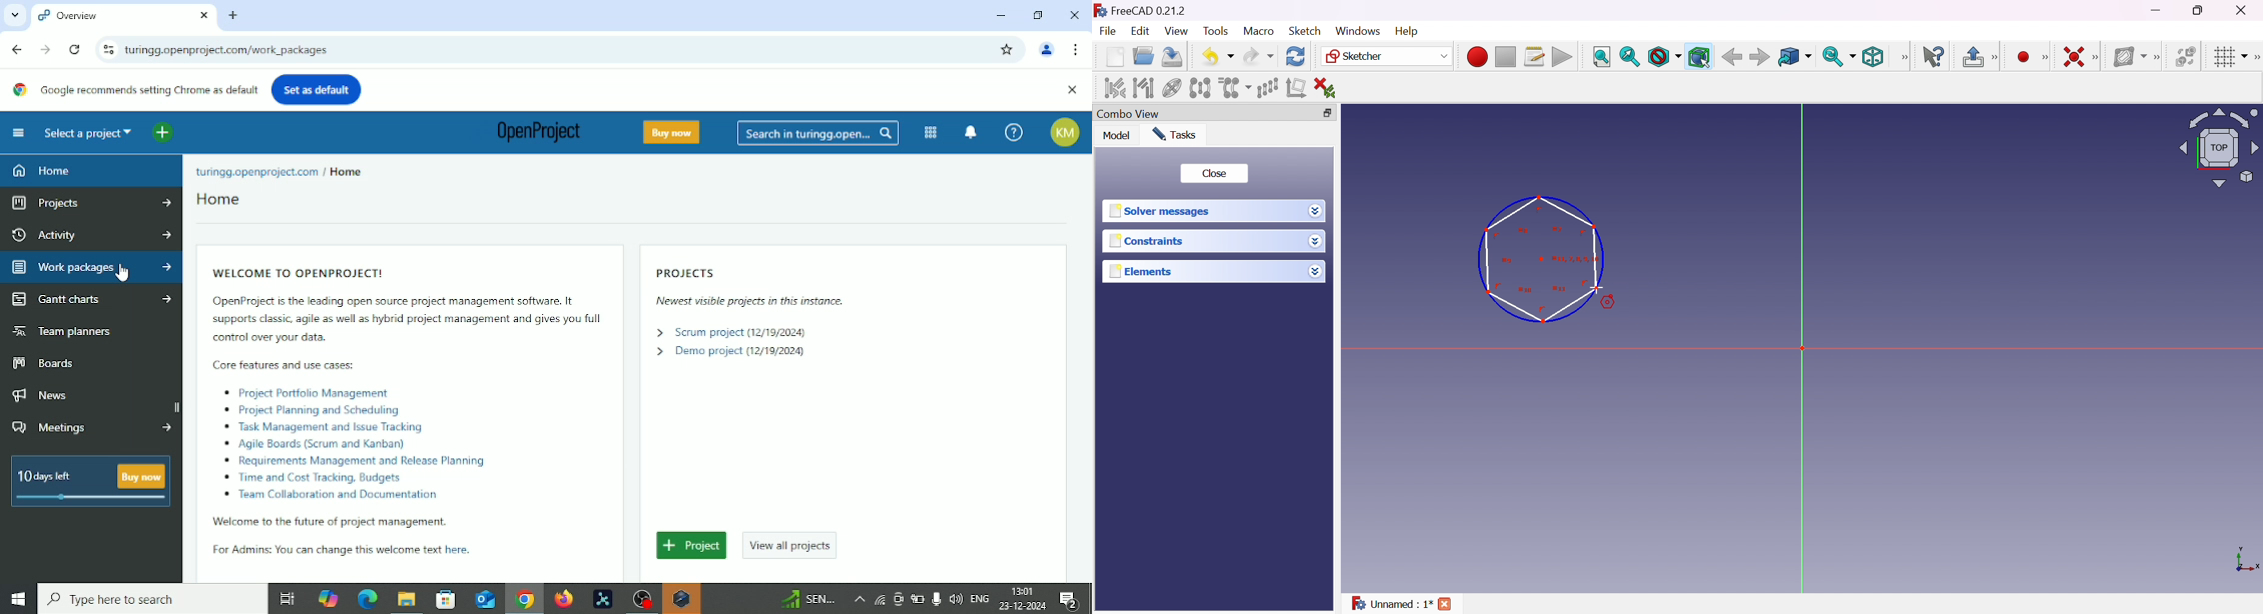  Describe the element at coordinates (1873, 56) in the screenshot. I see `Isometric` at that location.